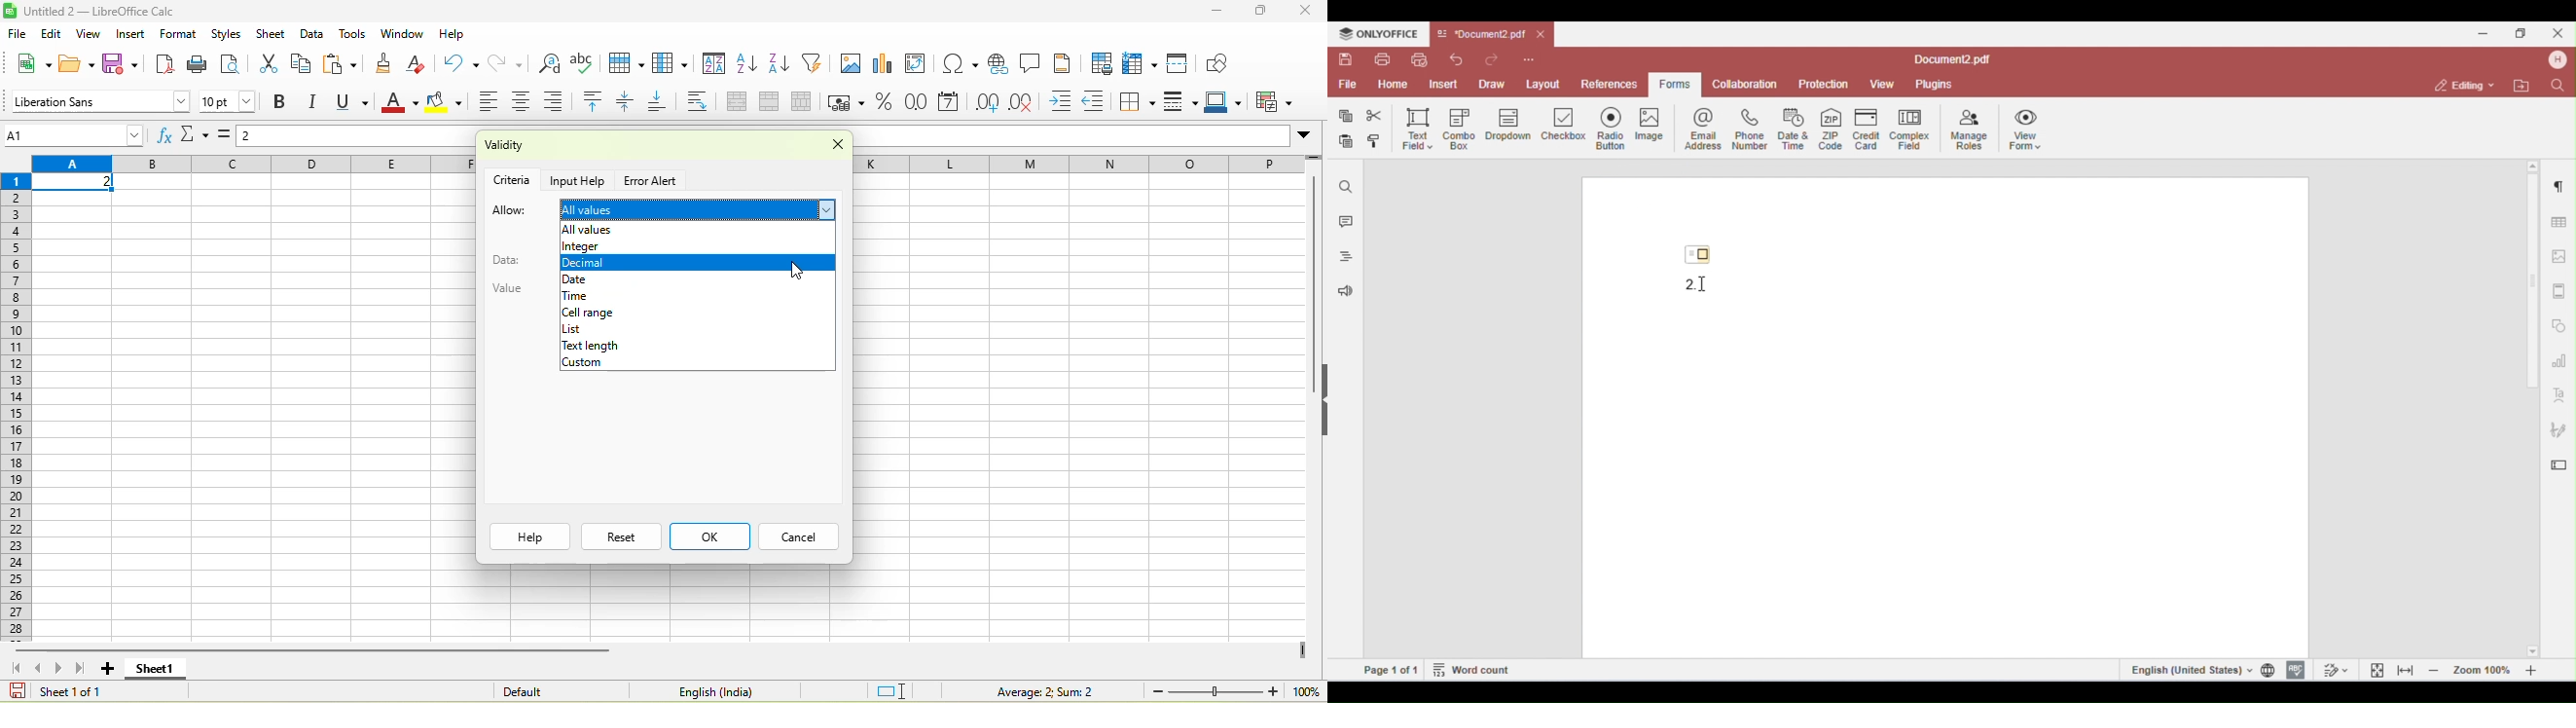 This screenshot has width=2576, height=728. Describe the element at coordinates (1031, 690) in the screenshot. I see `formula` at that location.